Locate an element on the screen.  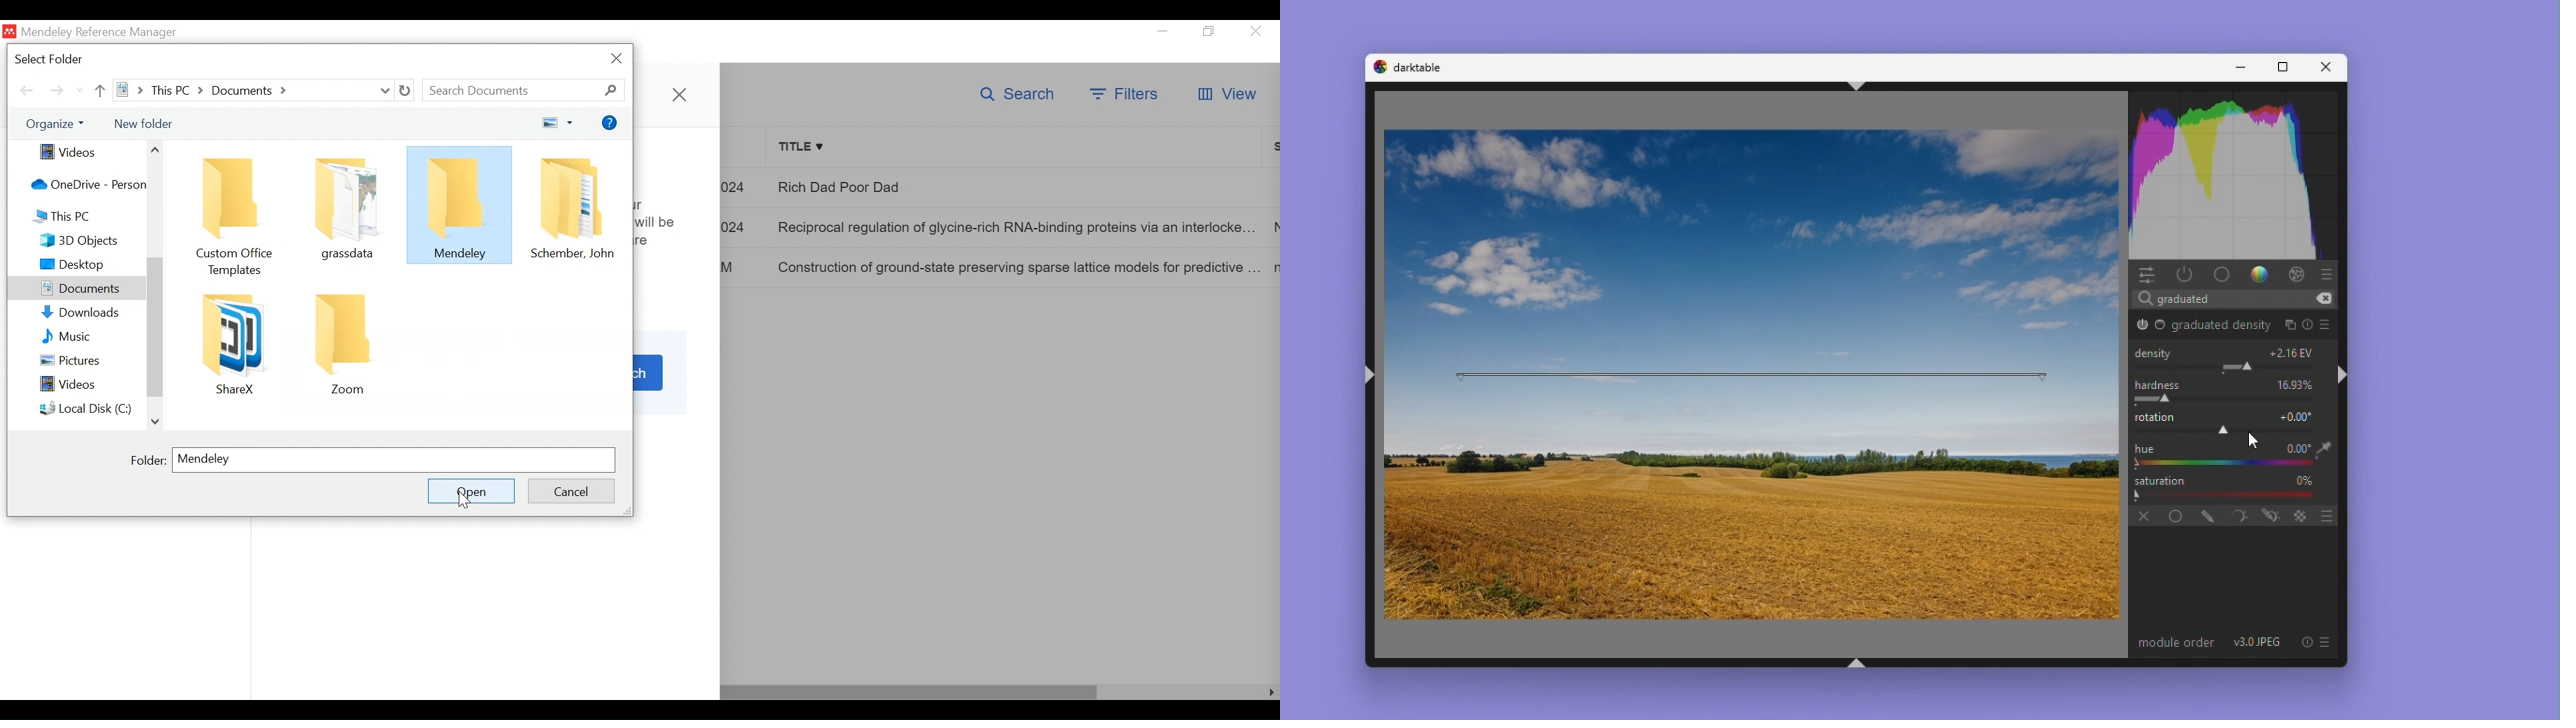
Close is located at coordinates (1255, 31).